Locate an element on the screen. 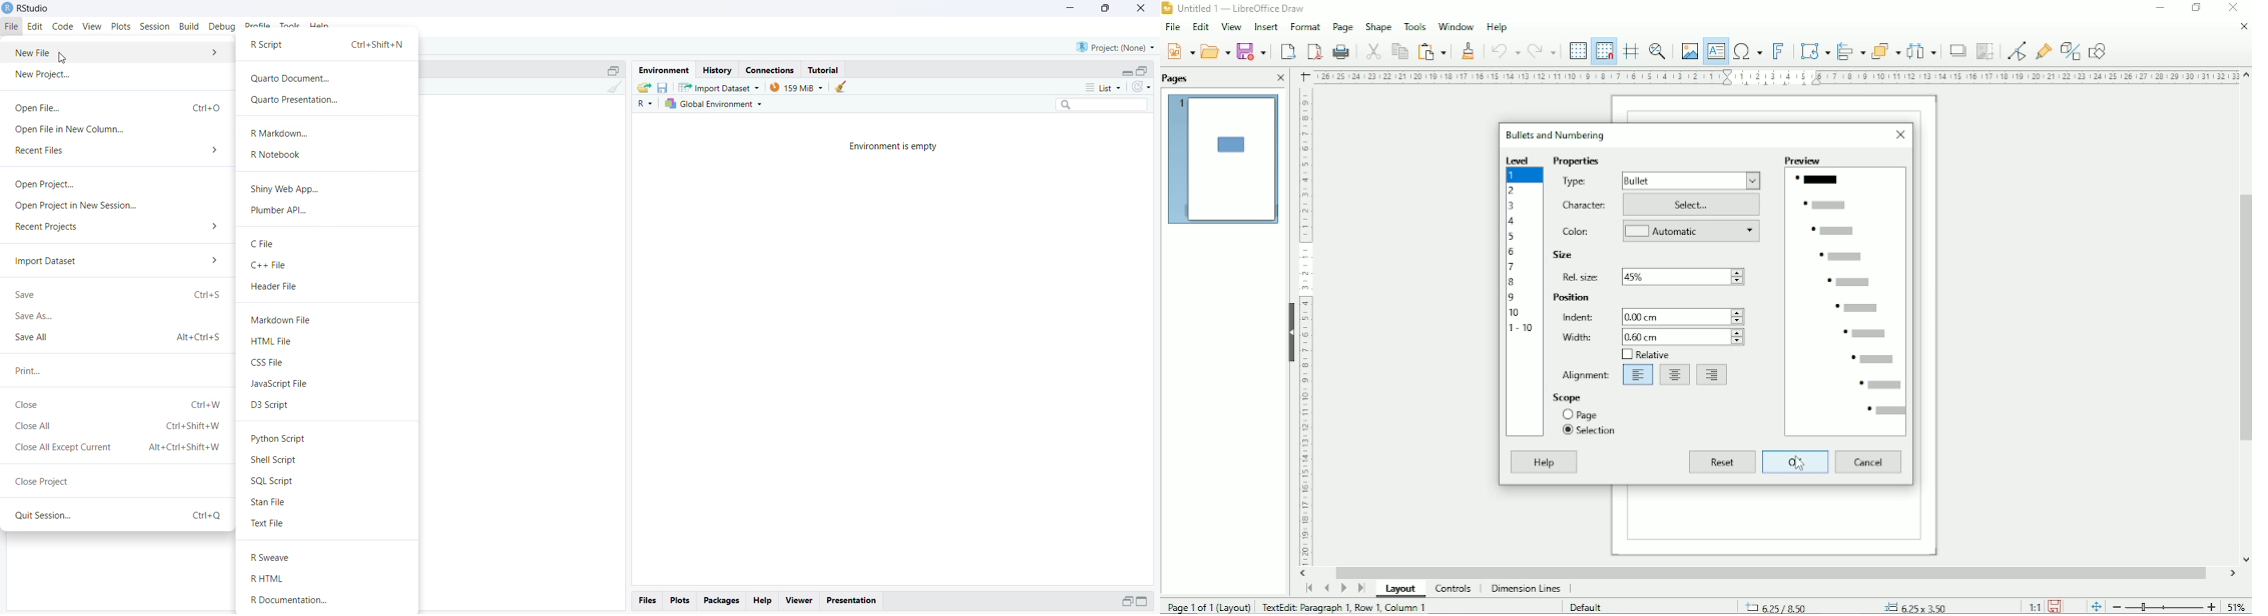 The width and height of the screenshot is (2268, 616). global environment is located at coordinates (713, 105).